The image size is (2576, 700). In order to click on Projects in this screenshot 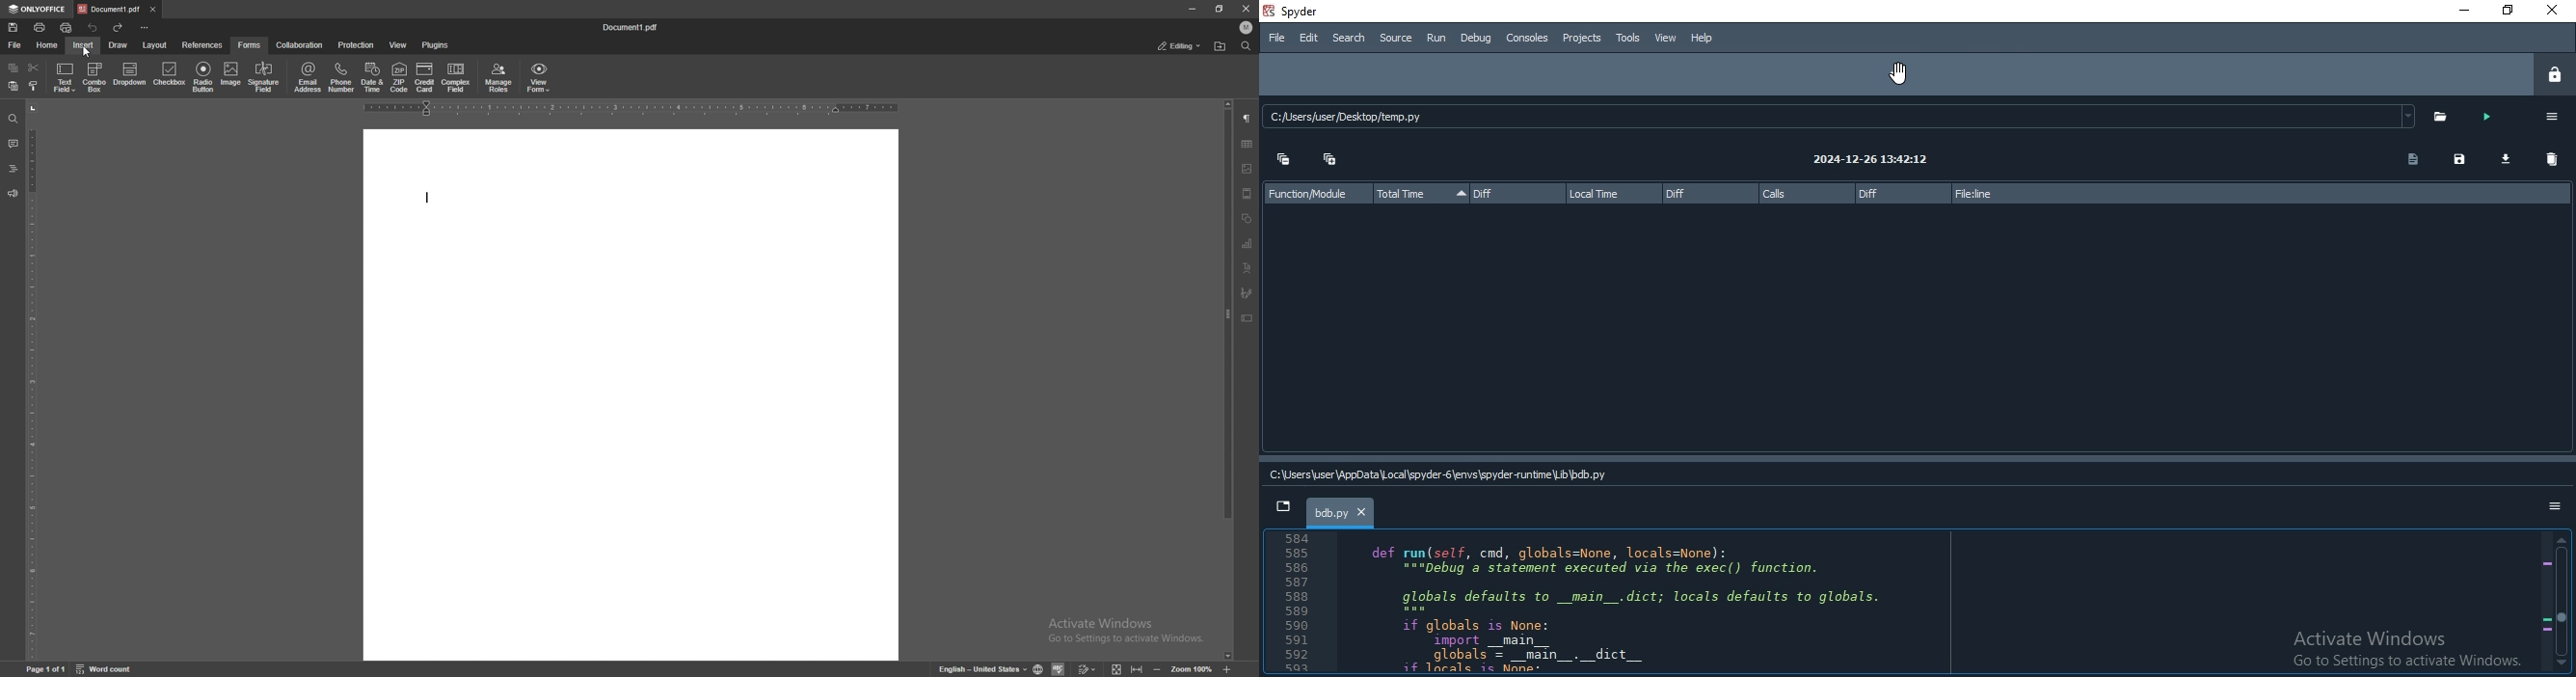, I will do `click(1582, 38)`.